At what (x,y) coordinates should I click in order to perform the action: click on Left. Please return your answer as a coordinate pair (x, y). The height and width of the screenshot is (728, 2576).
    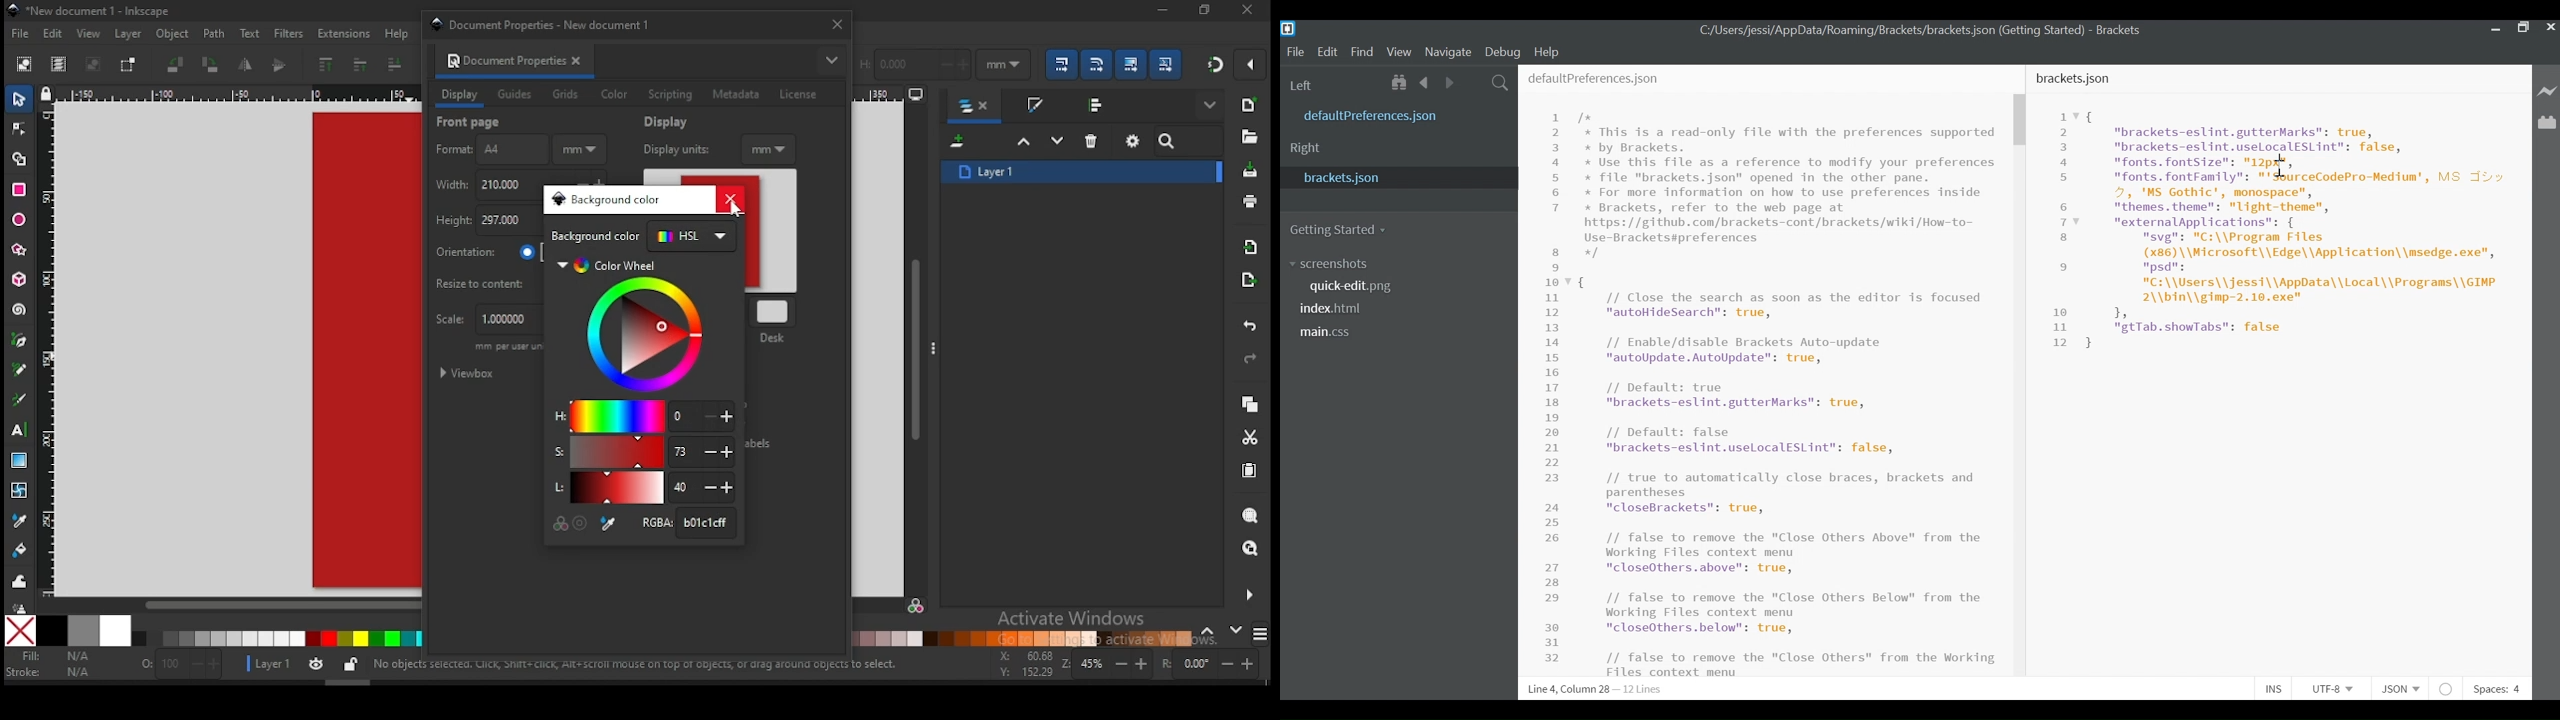
    Looking at the image, I should click on (1303, 86).